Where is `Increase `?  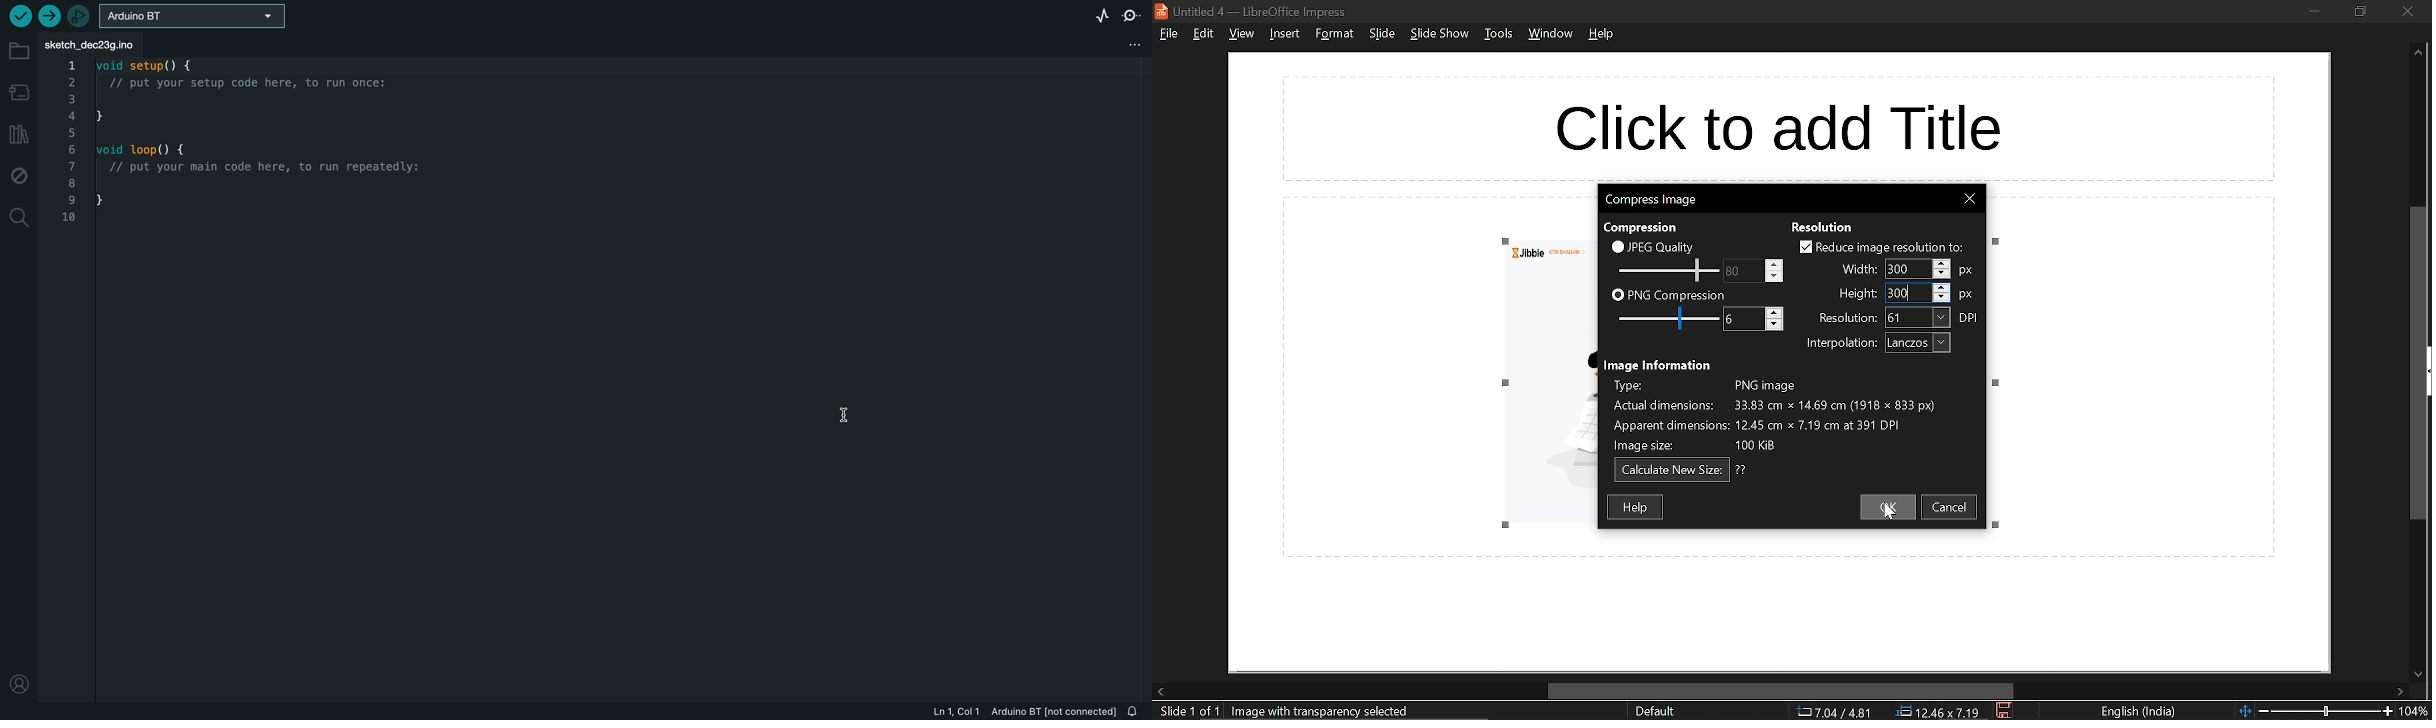 Increase  is located at coordinates (1943, 286).